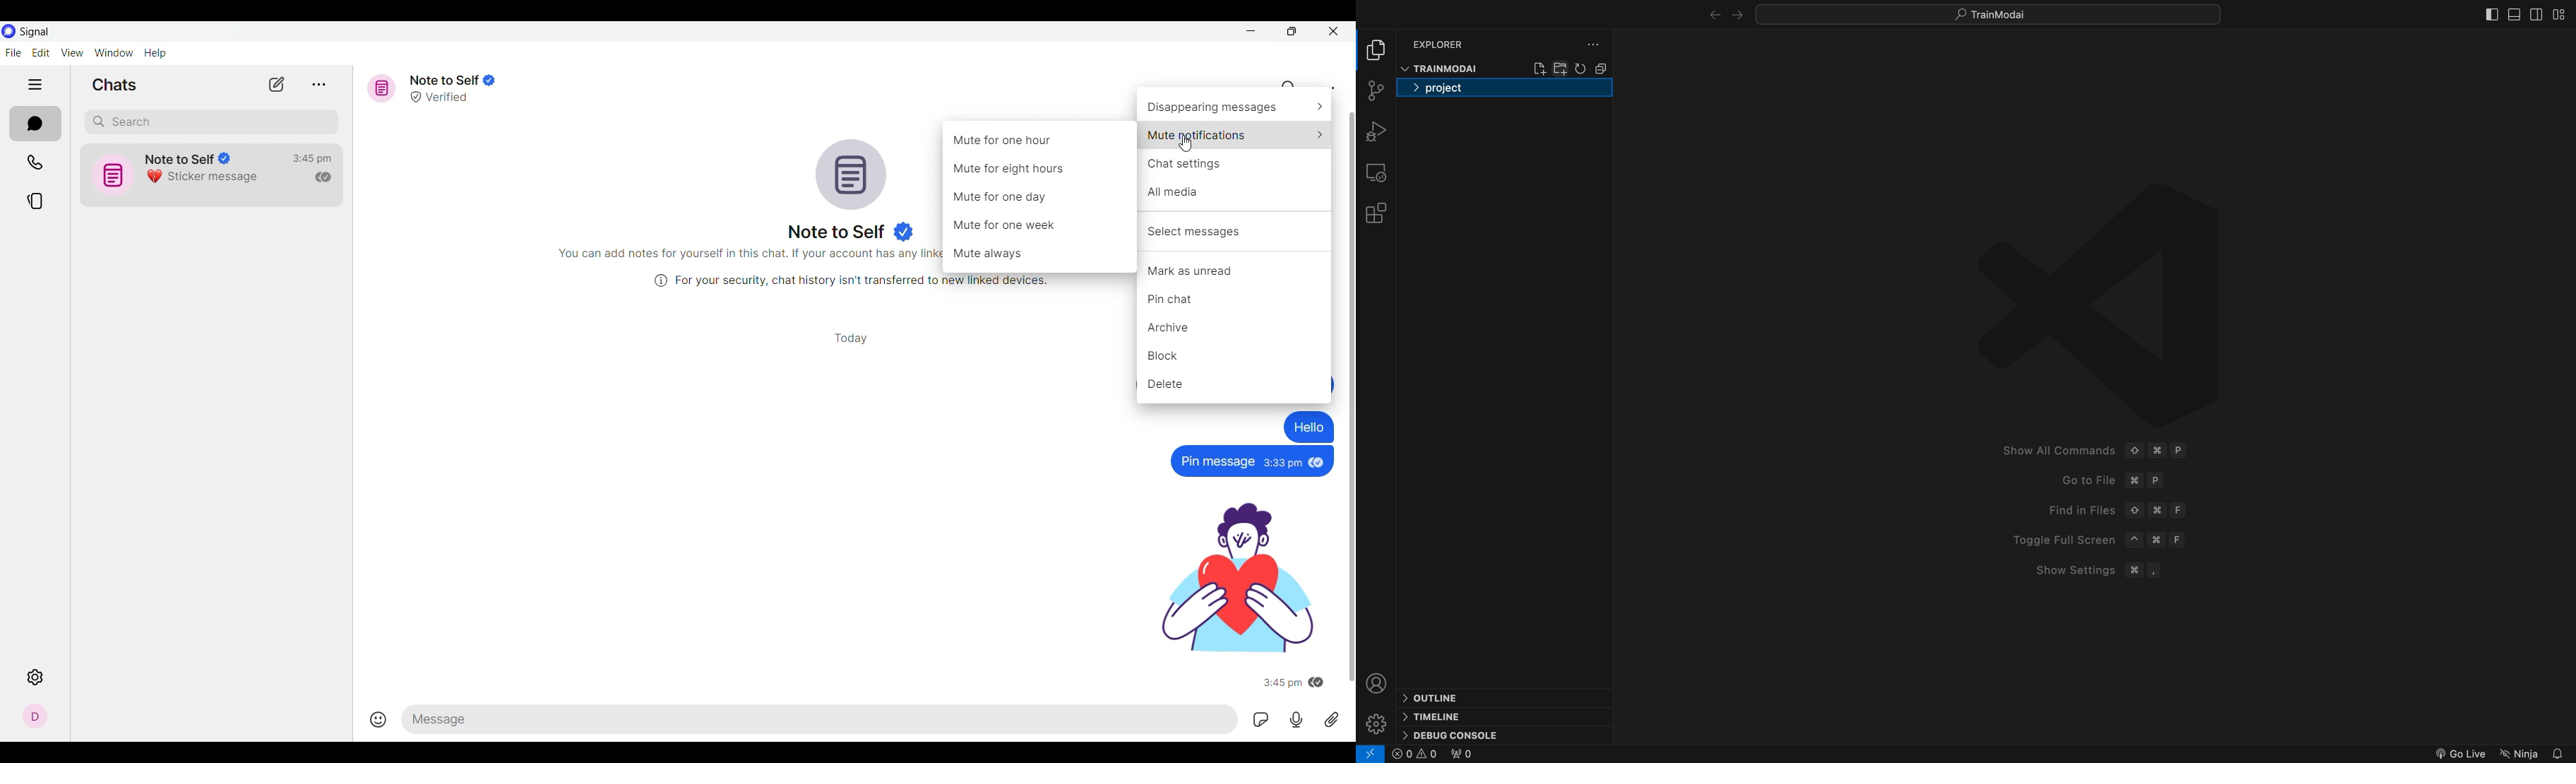  Describe the element at coordinates (35, 677) in the screenshot. I see `Settings` at that location.